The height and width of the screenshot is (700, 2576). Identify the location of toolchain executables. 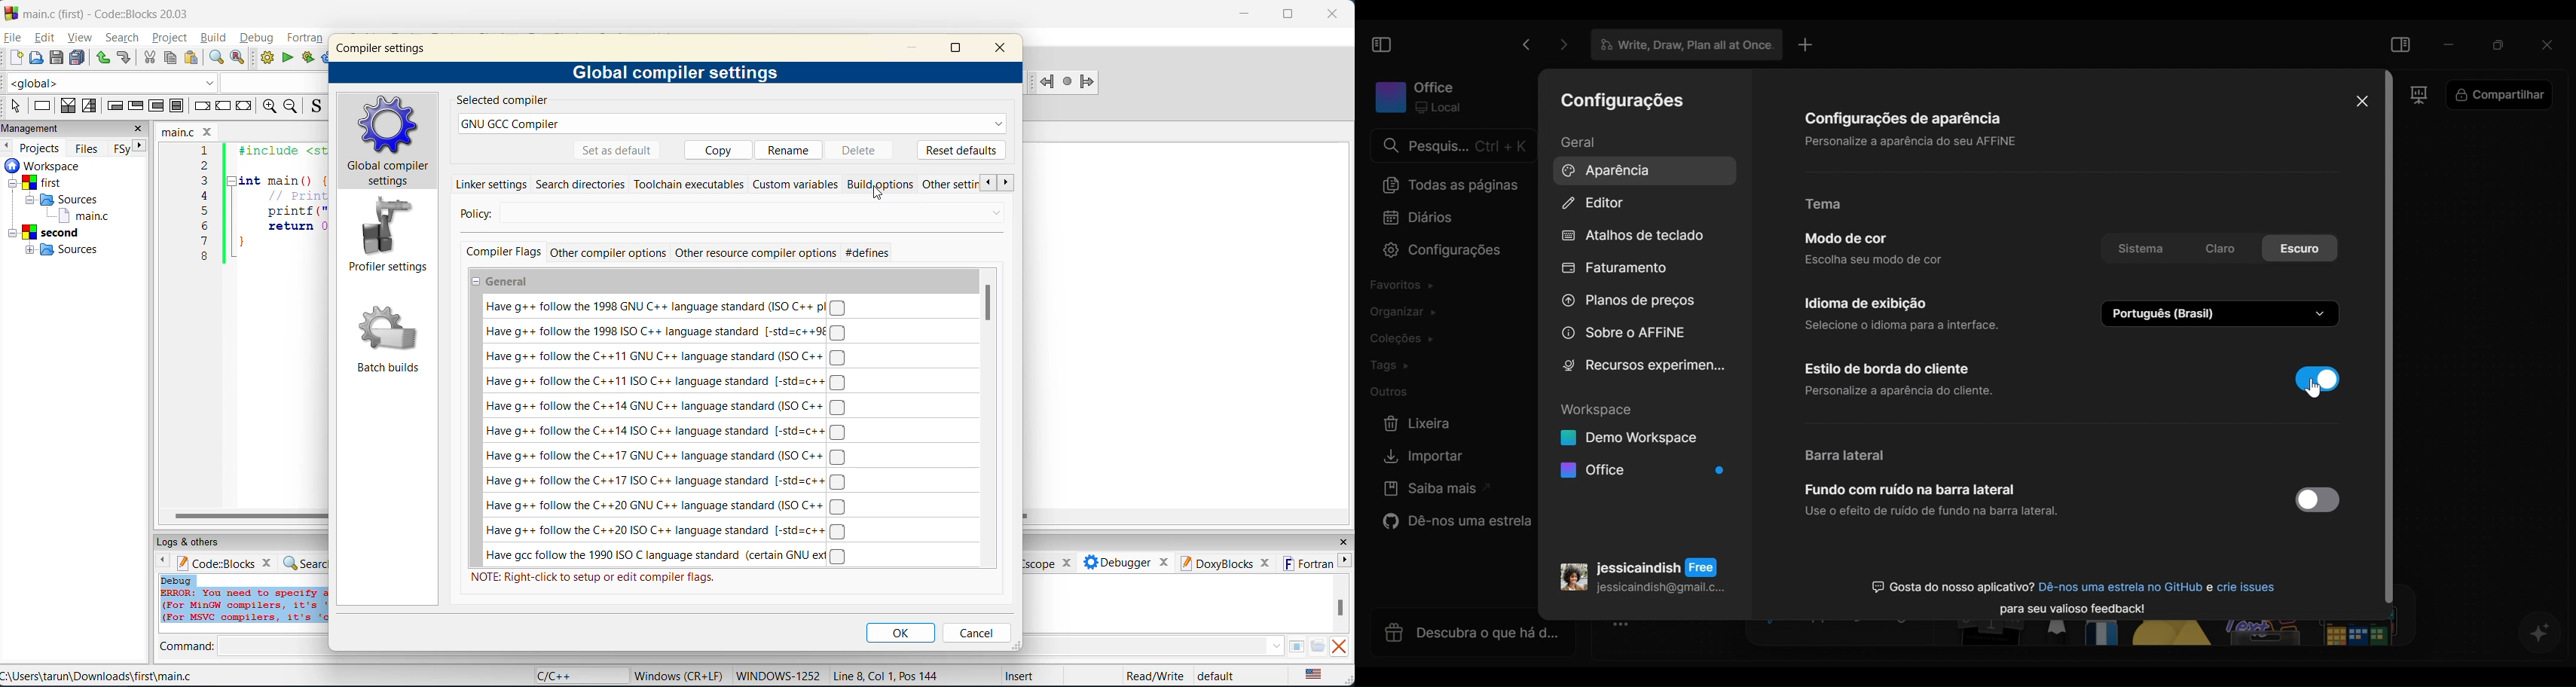
(689, 185).